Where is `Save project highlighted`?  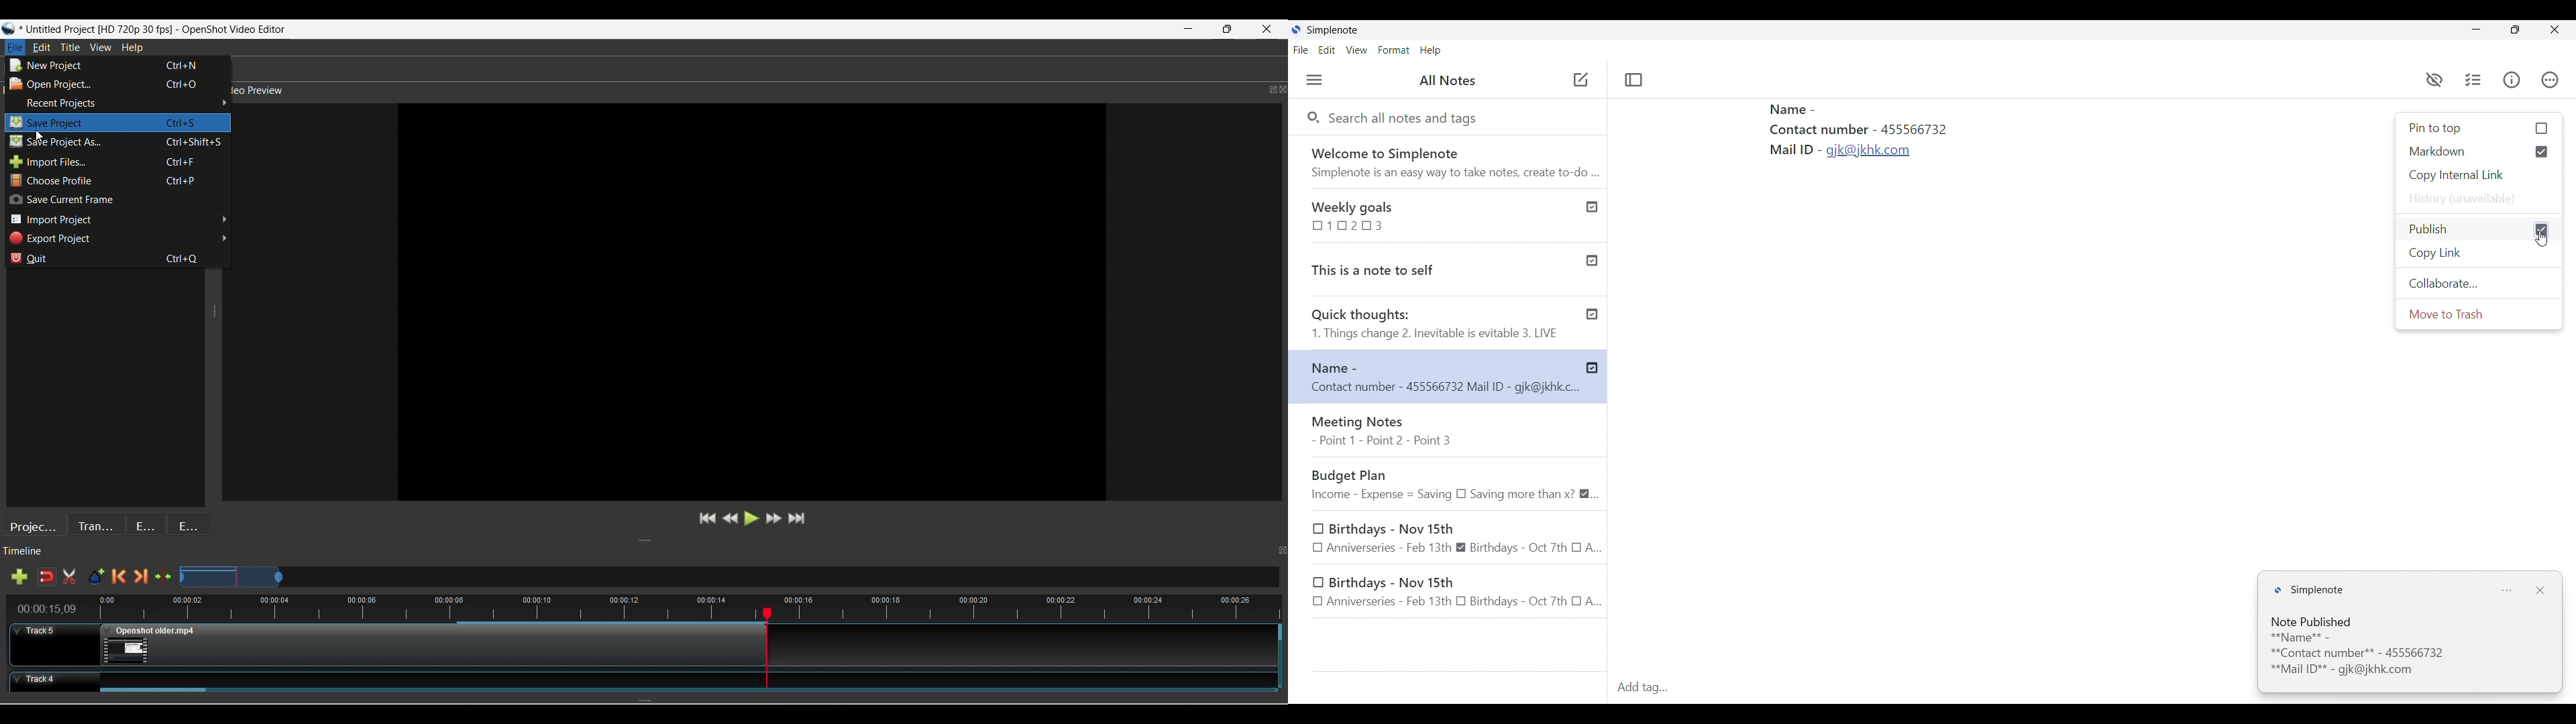
Save project highlighted is located at coordinates (118, 123).